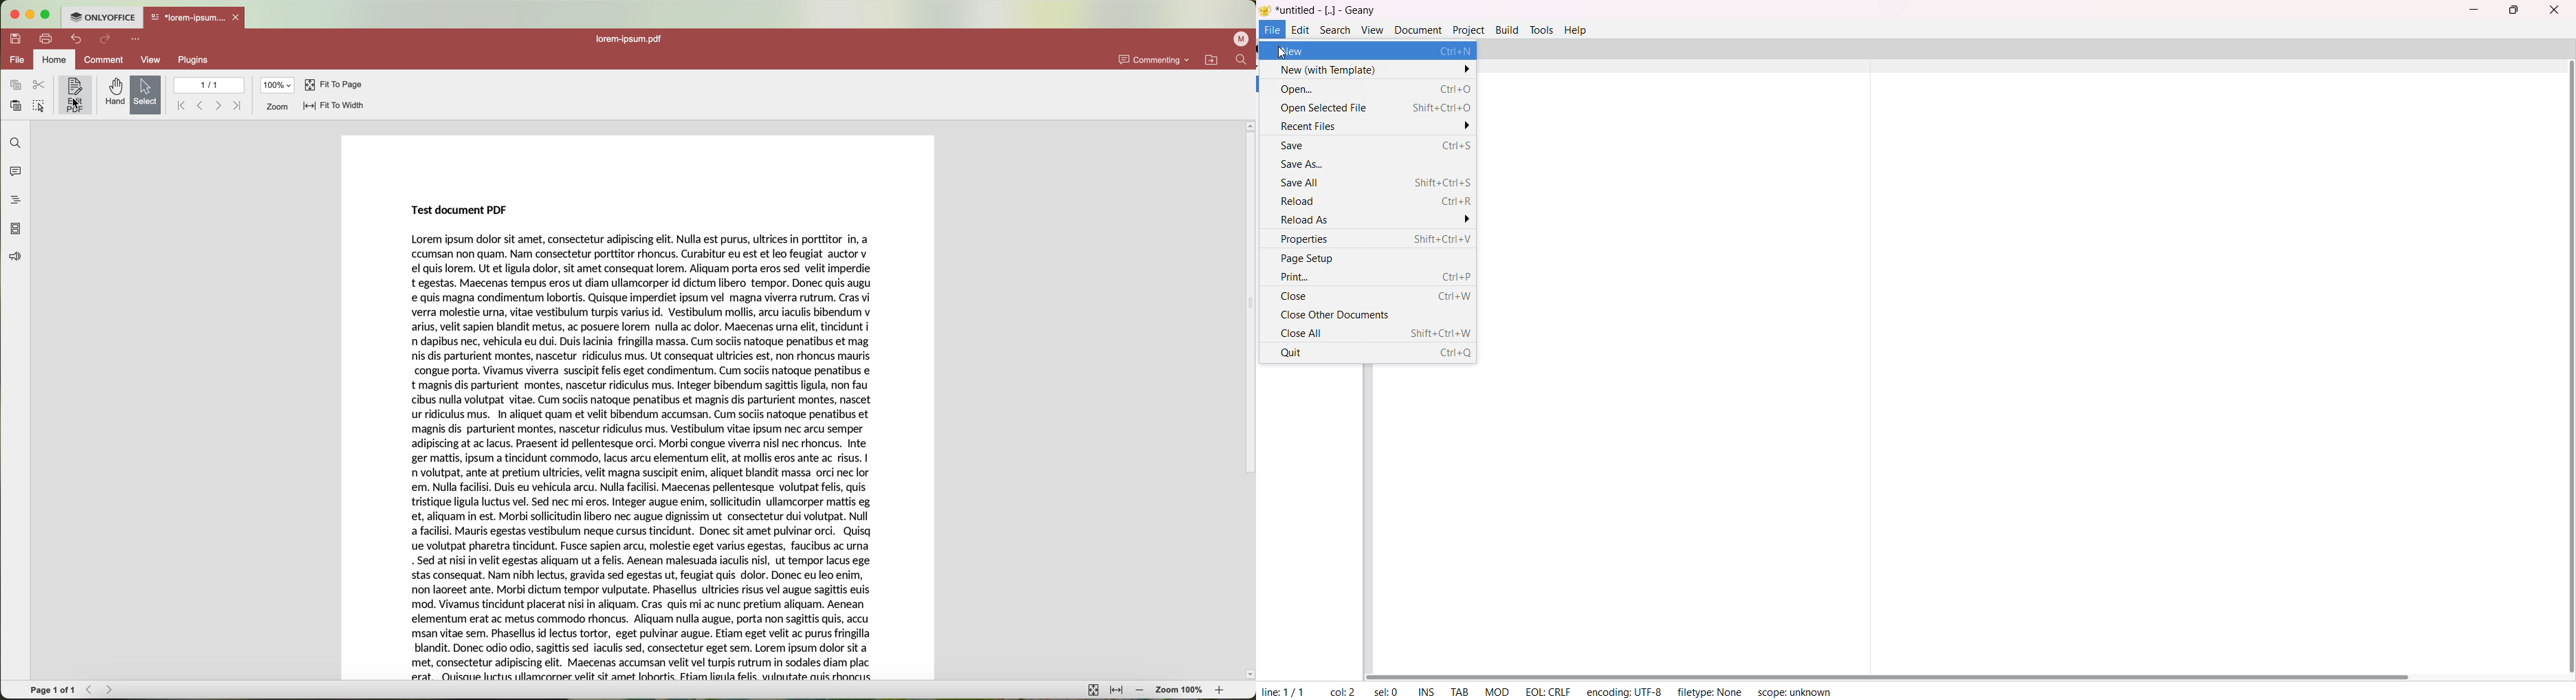  Describe the element at coordinates (16, 229) in the screenshot. I see `page thumbnails` at that location.